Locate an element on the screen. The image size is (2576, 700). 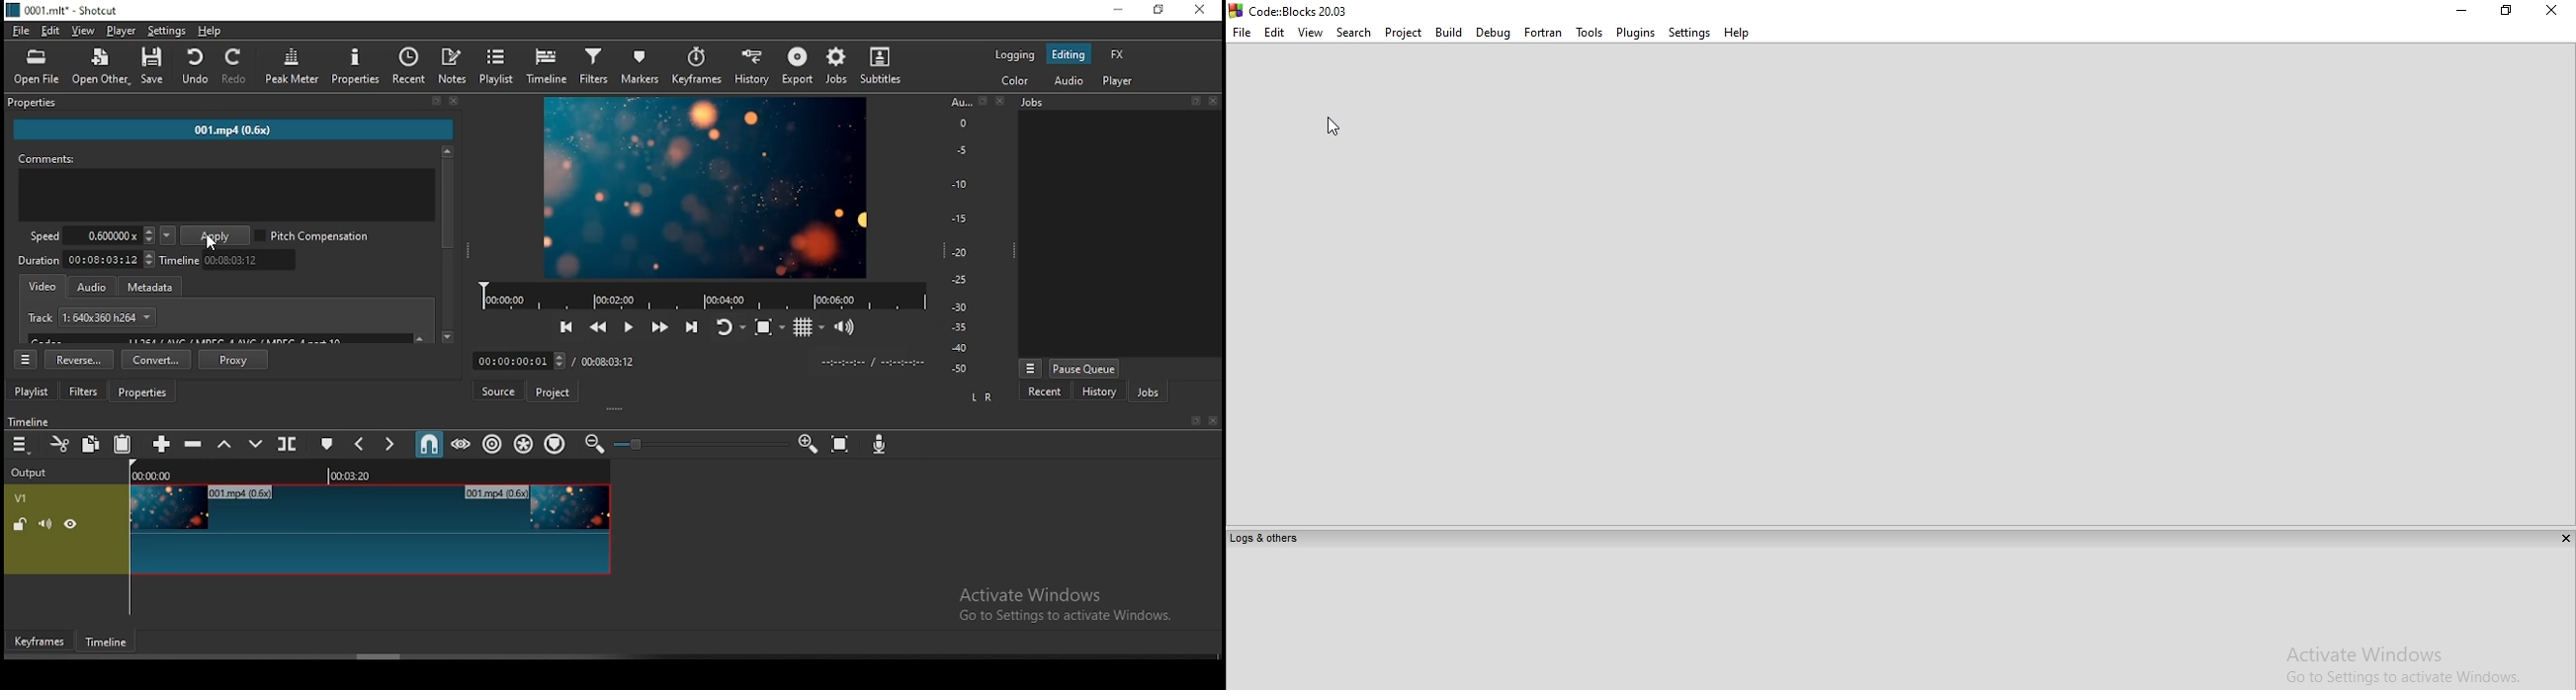
cut is located at coordinates (57, 444).